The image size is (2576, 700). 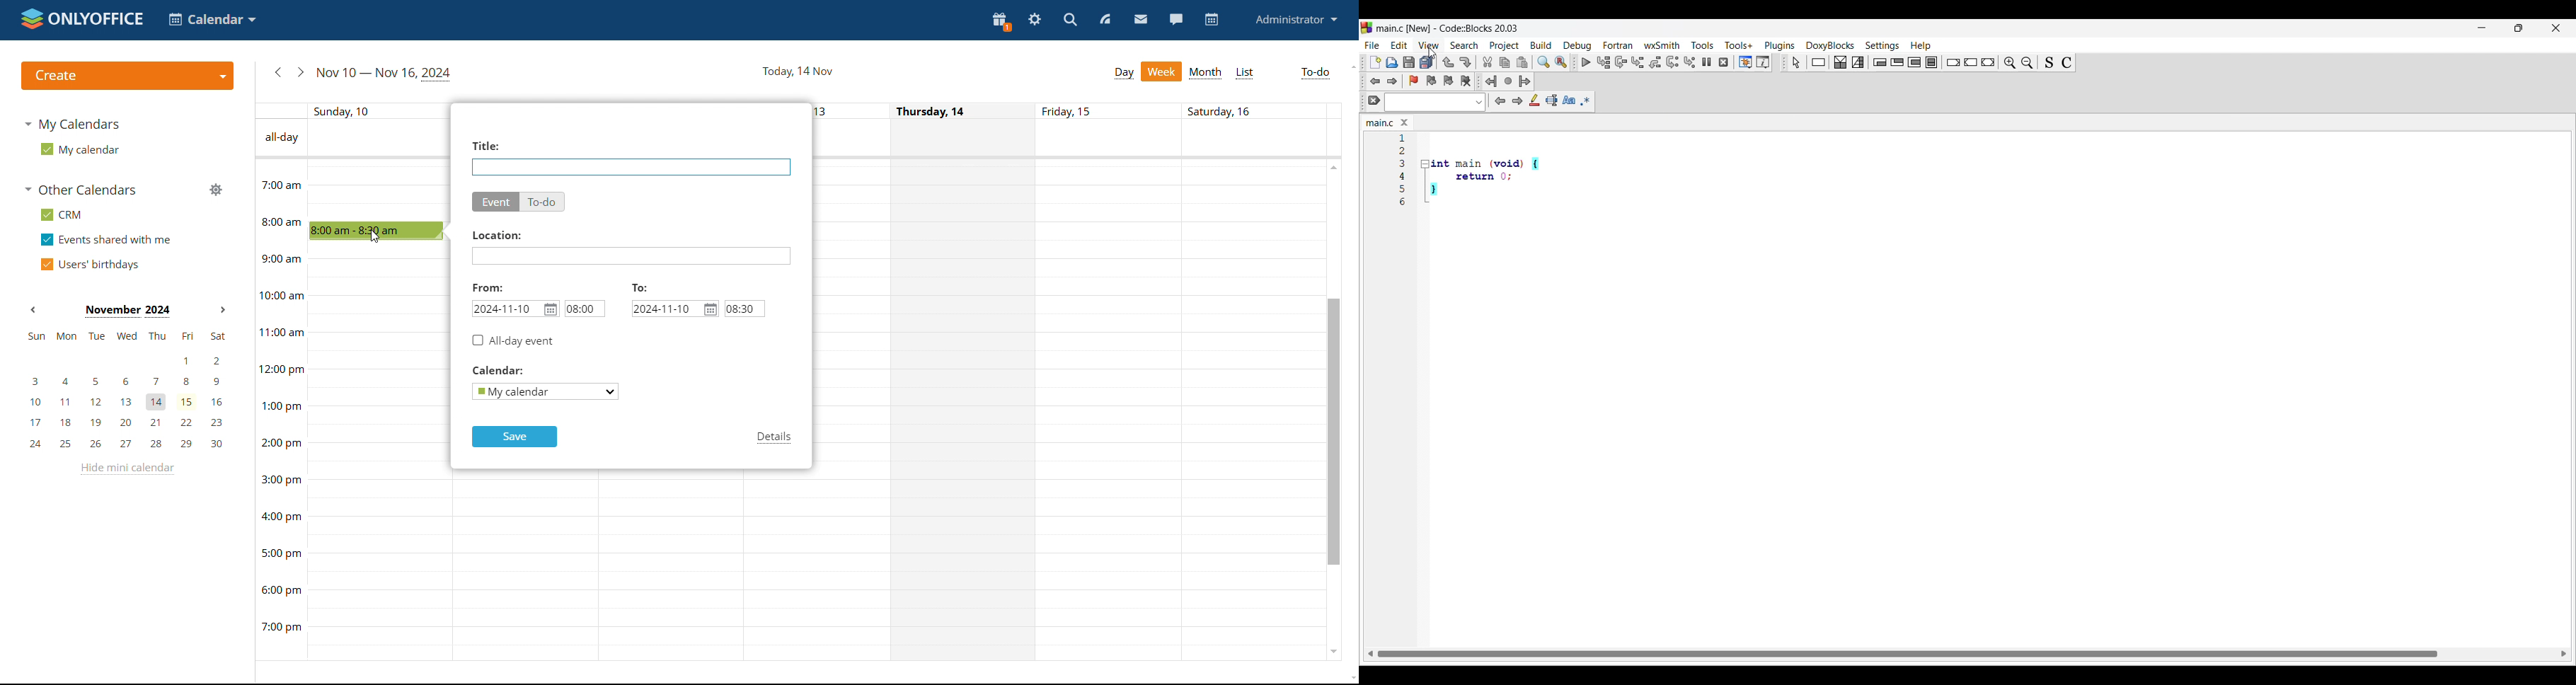 What do you see at coordinates (746, 309) in the screenshot?
I see `end time set` at bounding box center [746, 309].